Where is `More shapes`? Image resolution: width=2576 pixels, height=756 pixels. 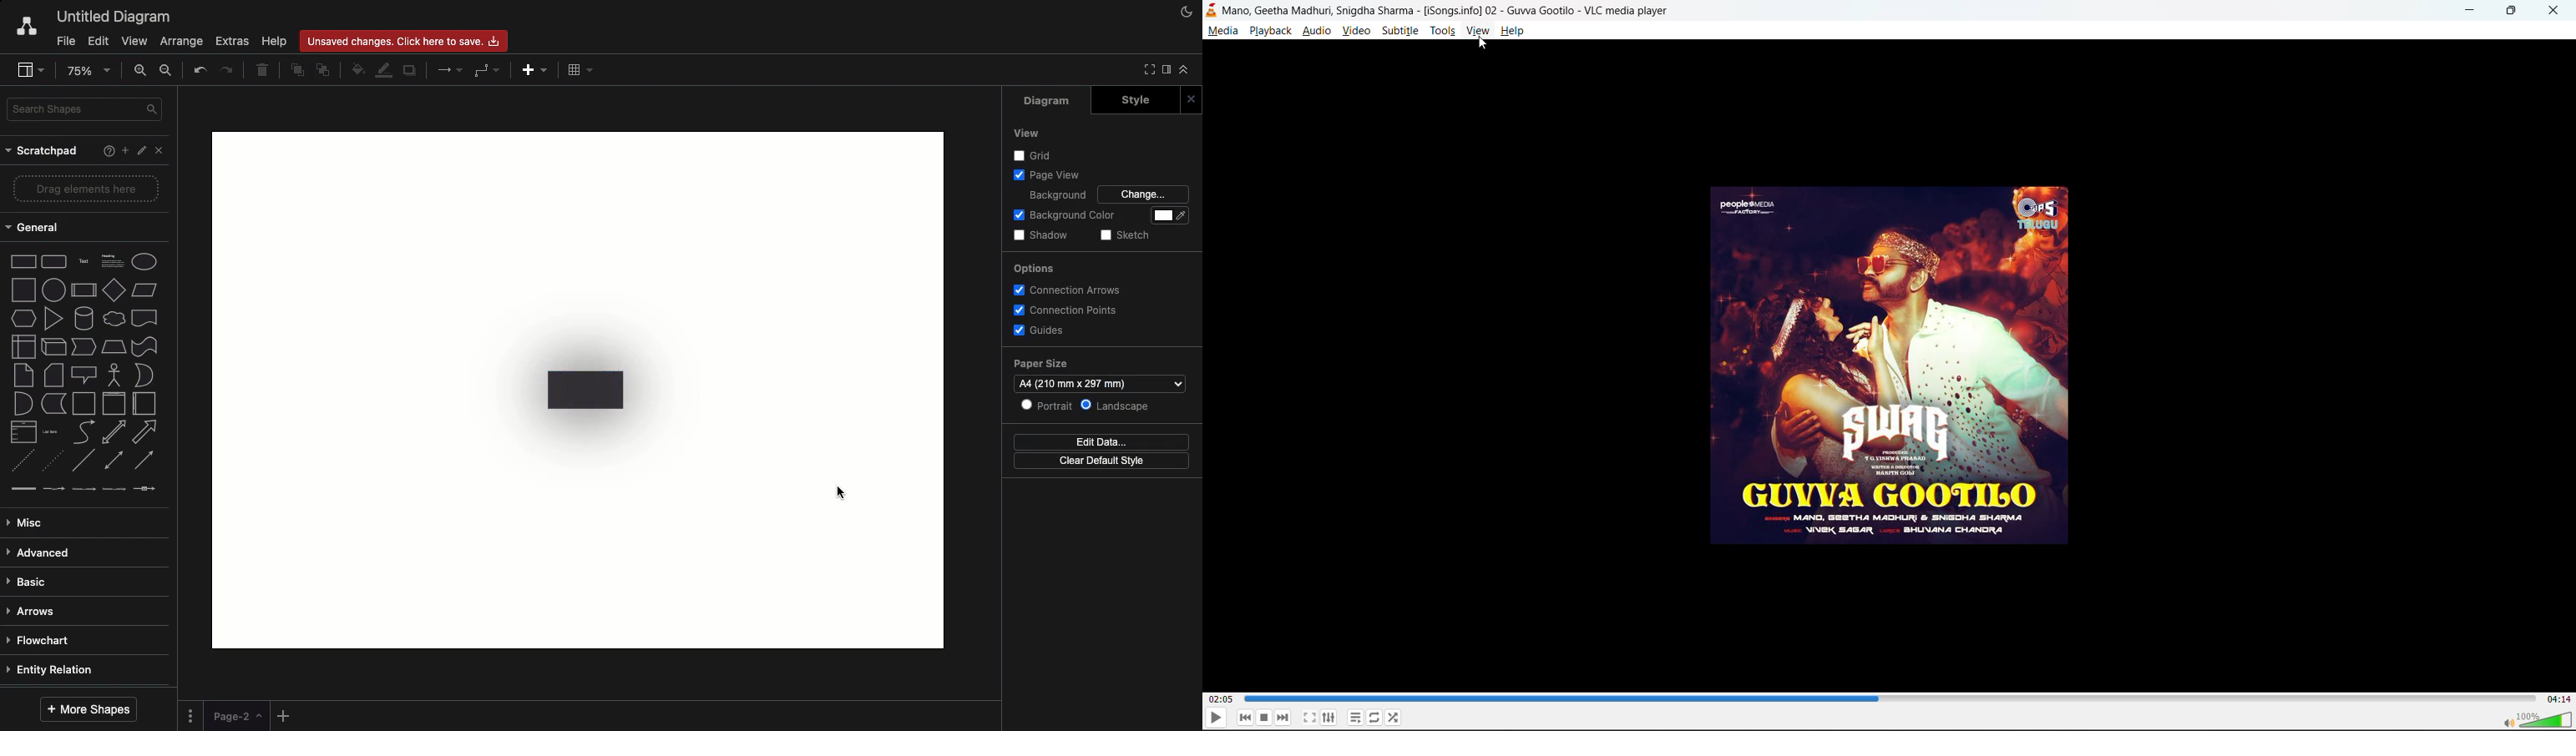
More shapes is located at coordinates (92, 708).